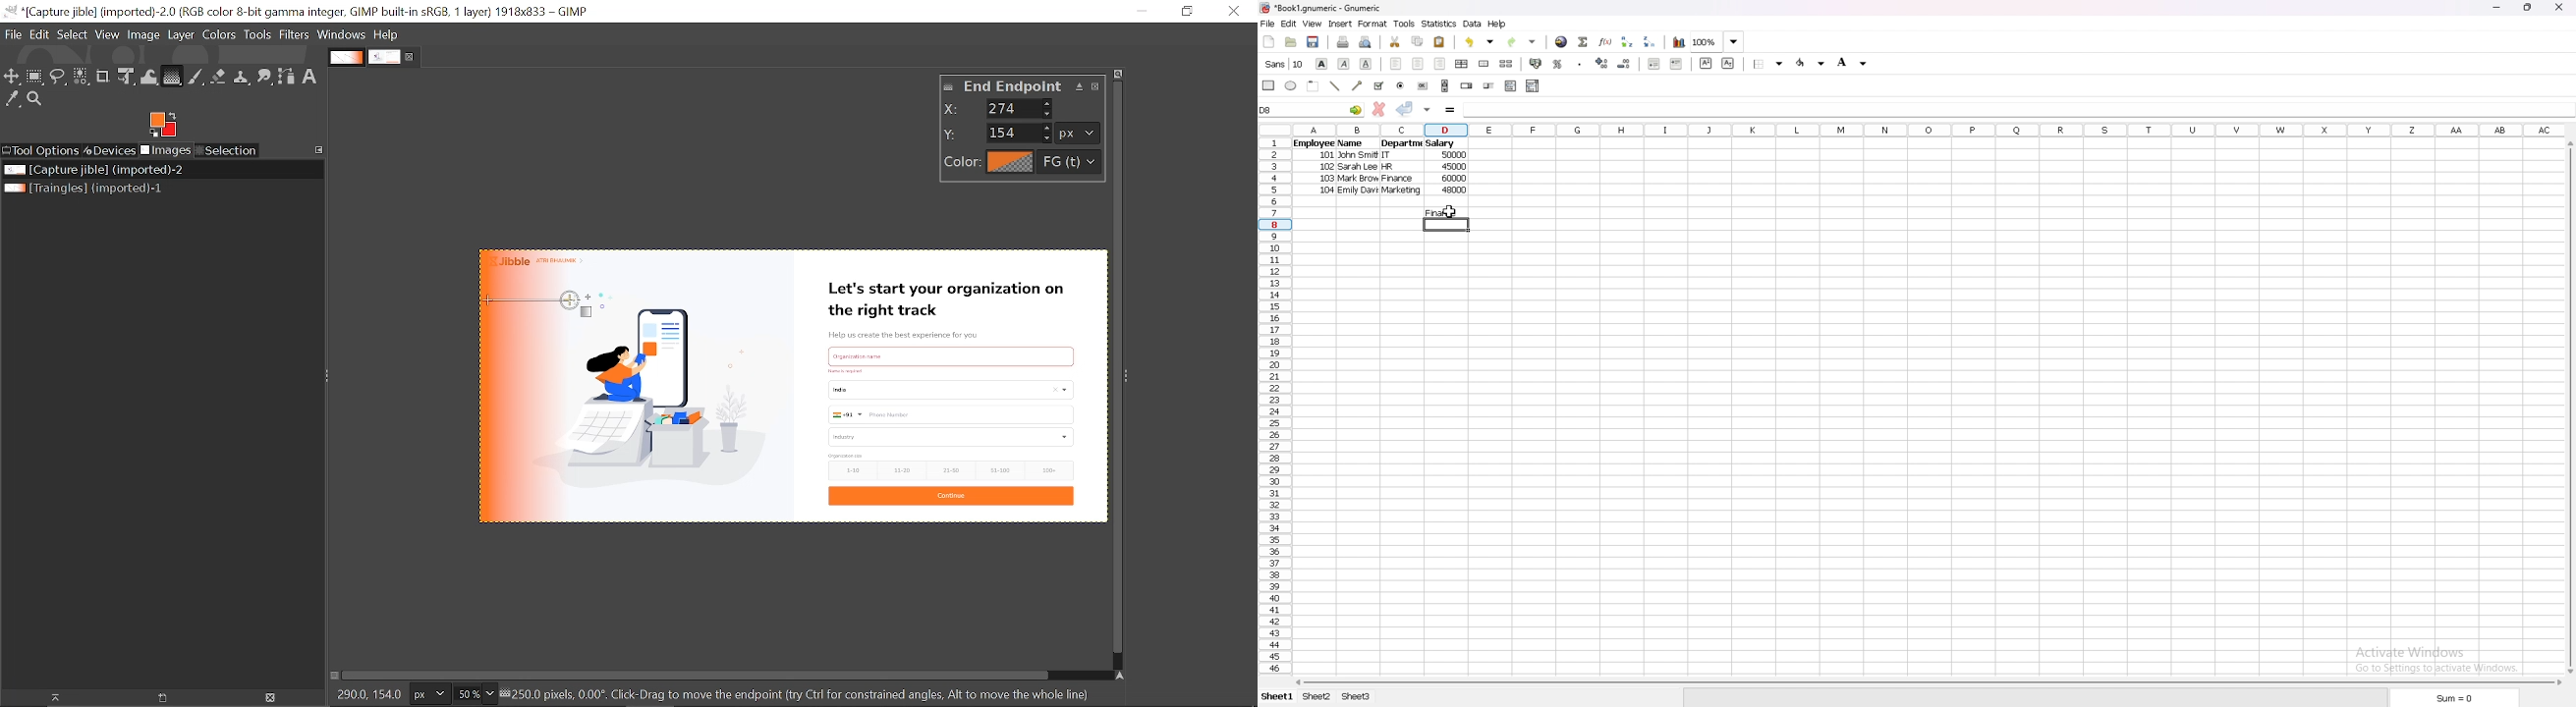 This screenshot has width=2576, height=728. What do you see at coordinates (466, 695) in the screenshot?
I see `Current zoom` at bounding box center [466, 695].